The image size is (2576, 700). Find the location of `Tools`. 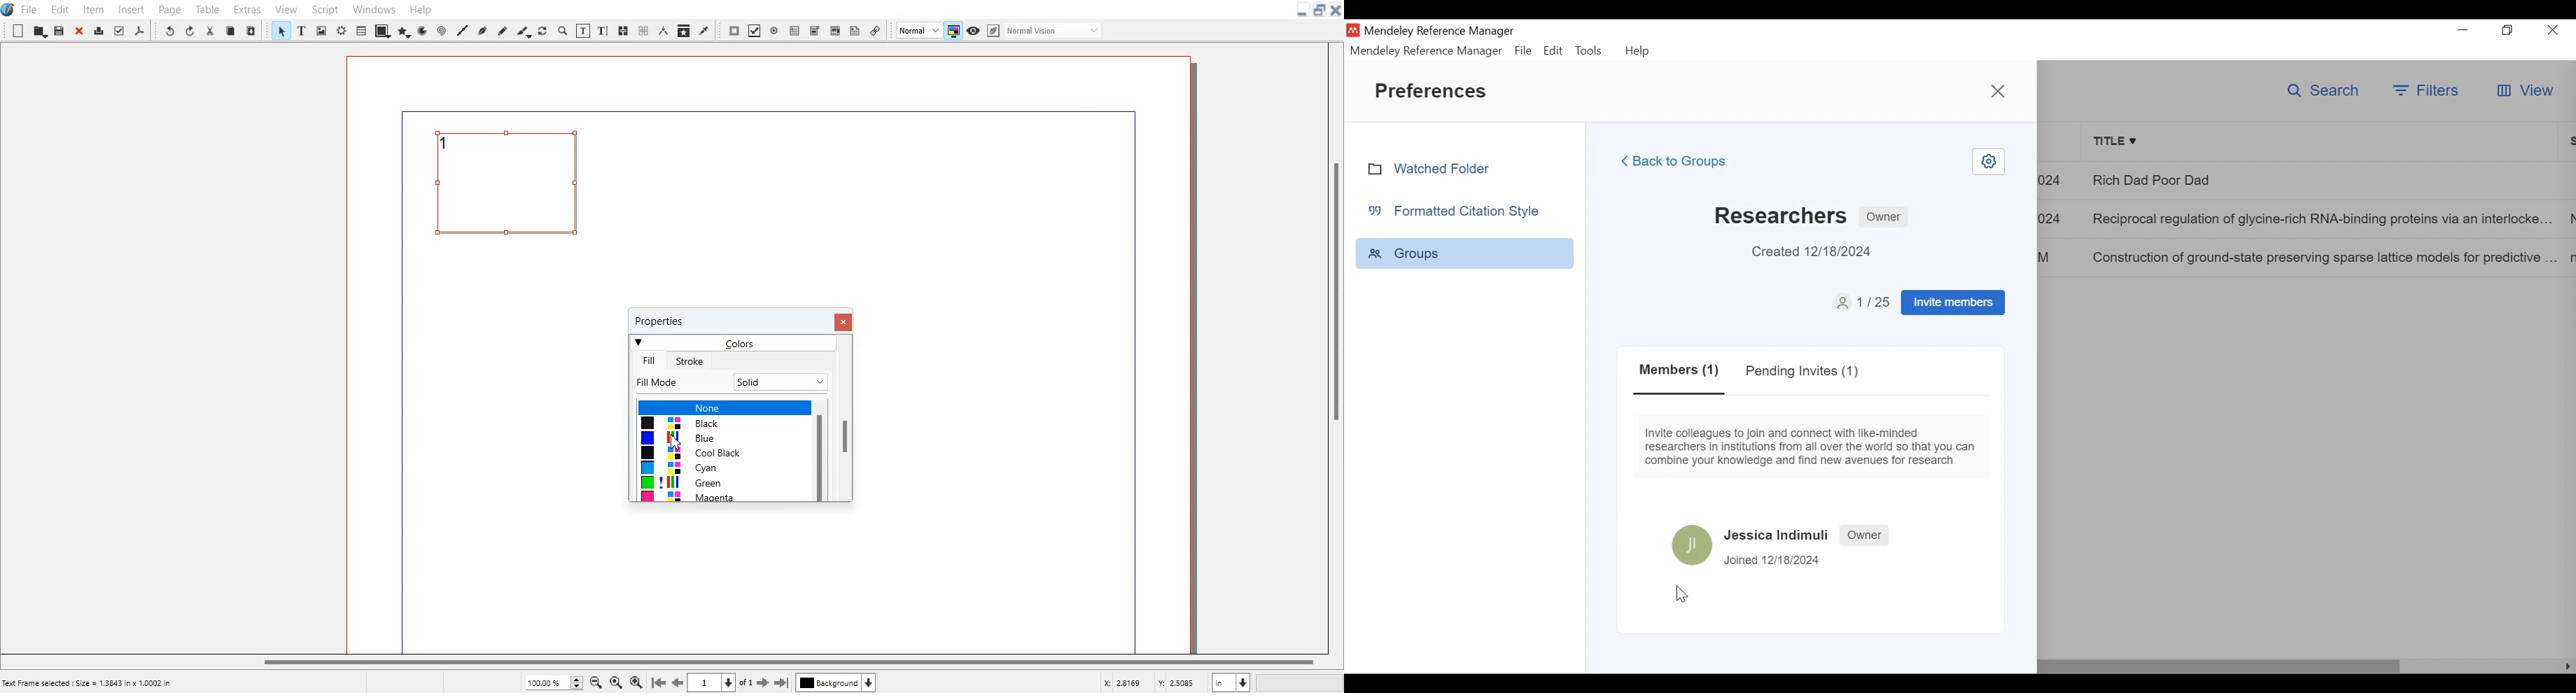

Tools is located at coordinates (1590, 51).